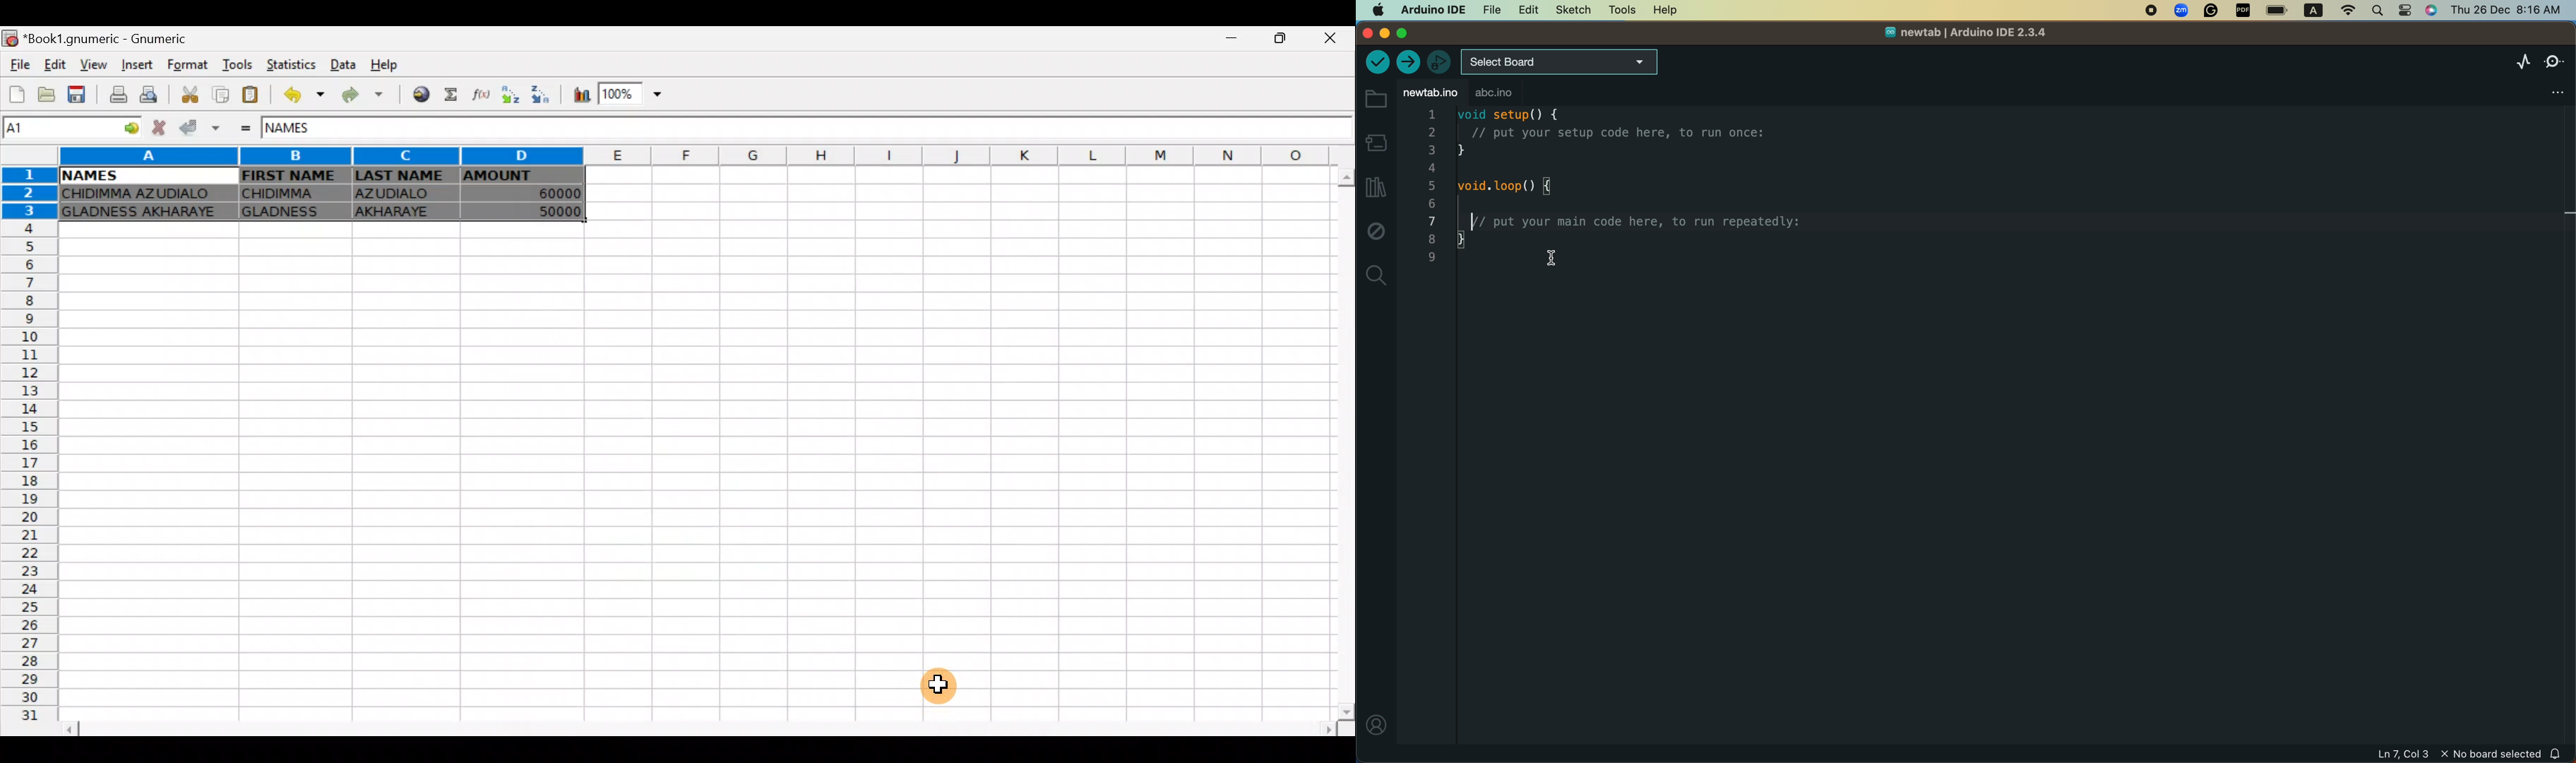 This screenshot has height=784, width=2576. I want to click on CHIDIMMA, so click(292, 211).